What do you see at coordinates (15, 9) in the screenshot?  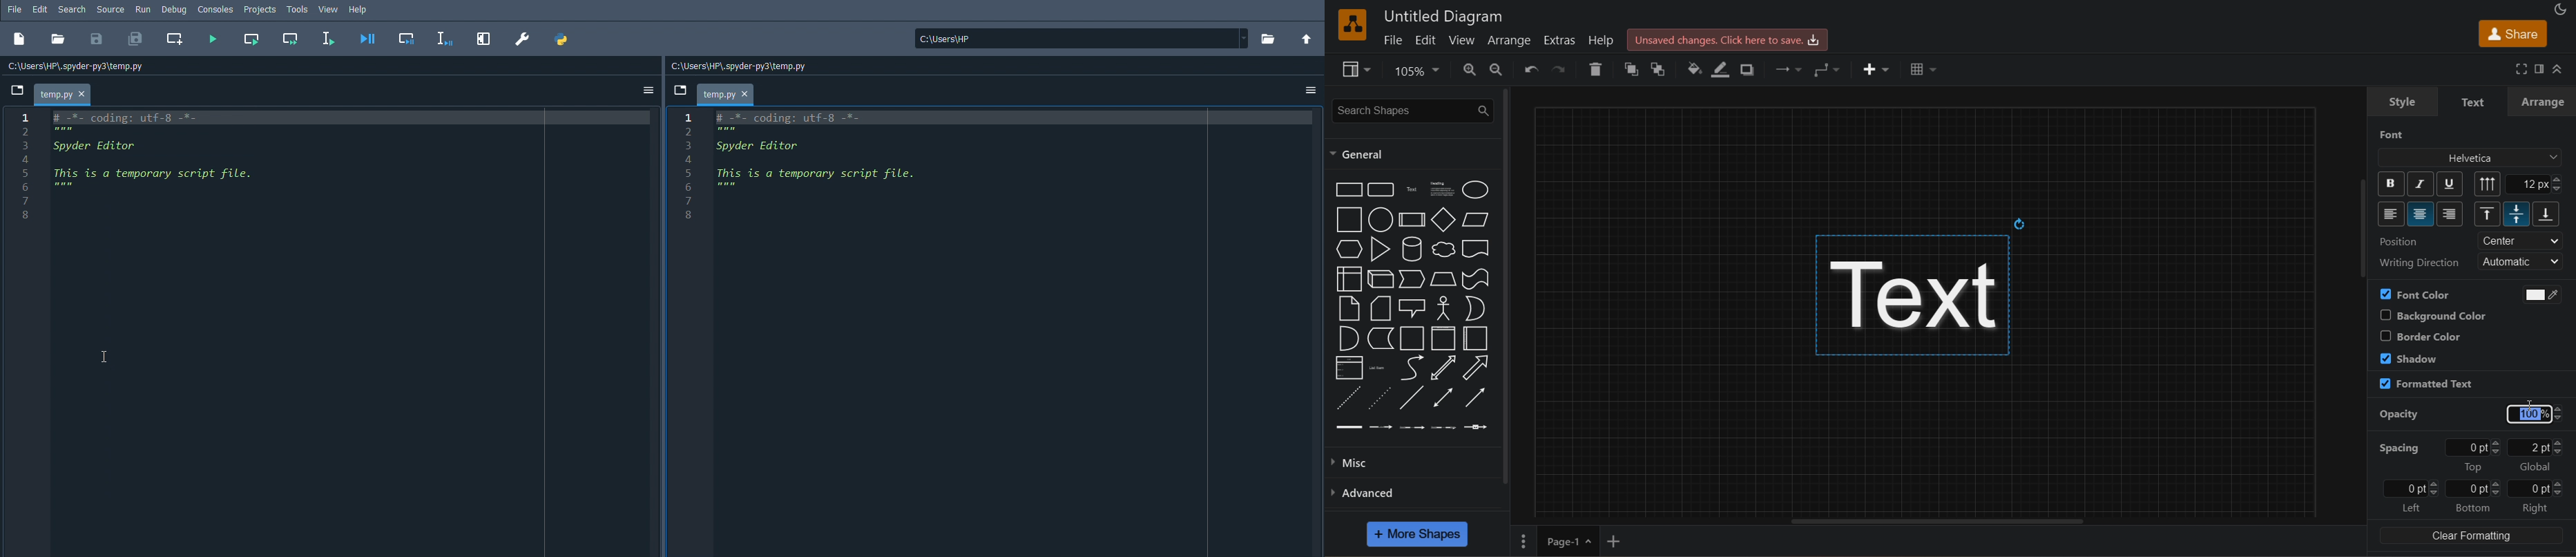 I see `File` at bounding box center [15, 9].